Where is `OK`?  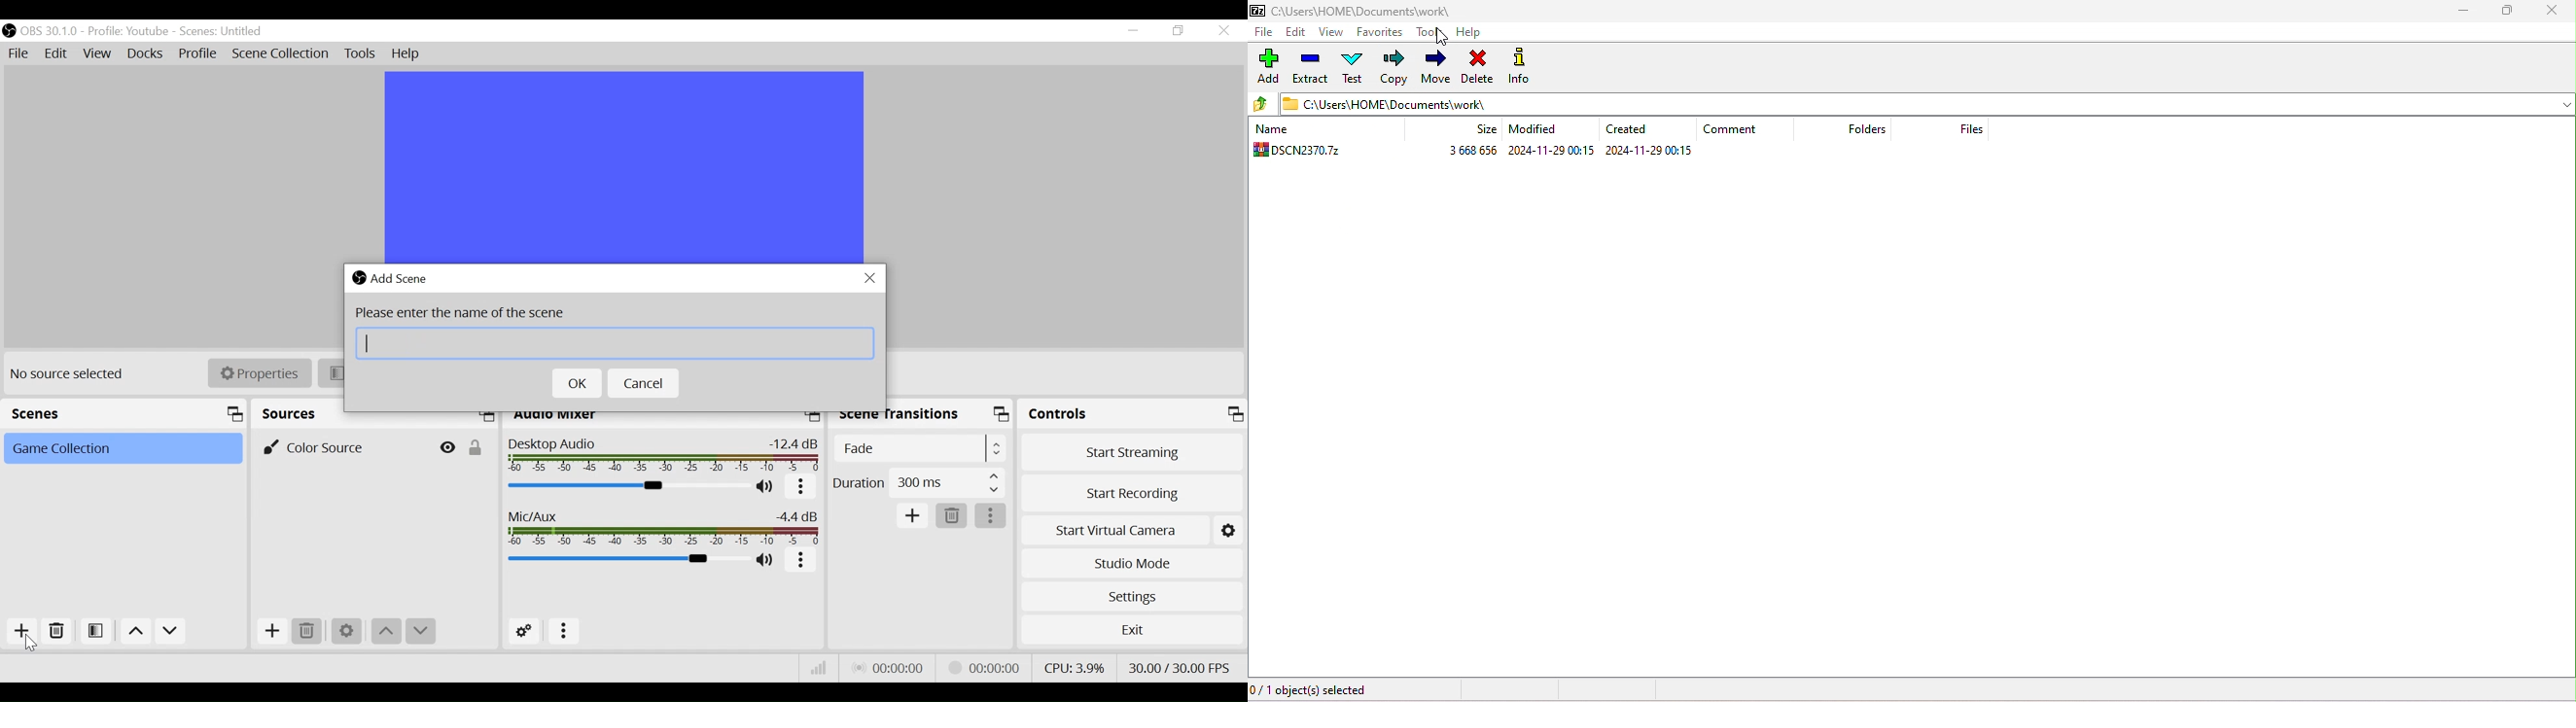 OK is located at coordinates (578, 384).